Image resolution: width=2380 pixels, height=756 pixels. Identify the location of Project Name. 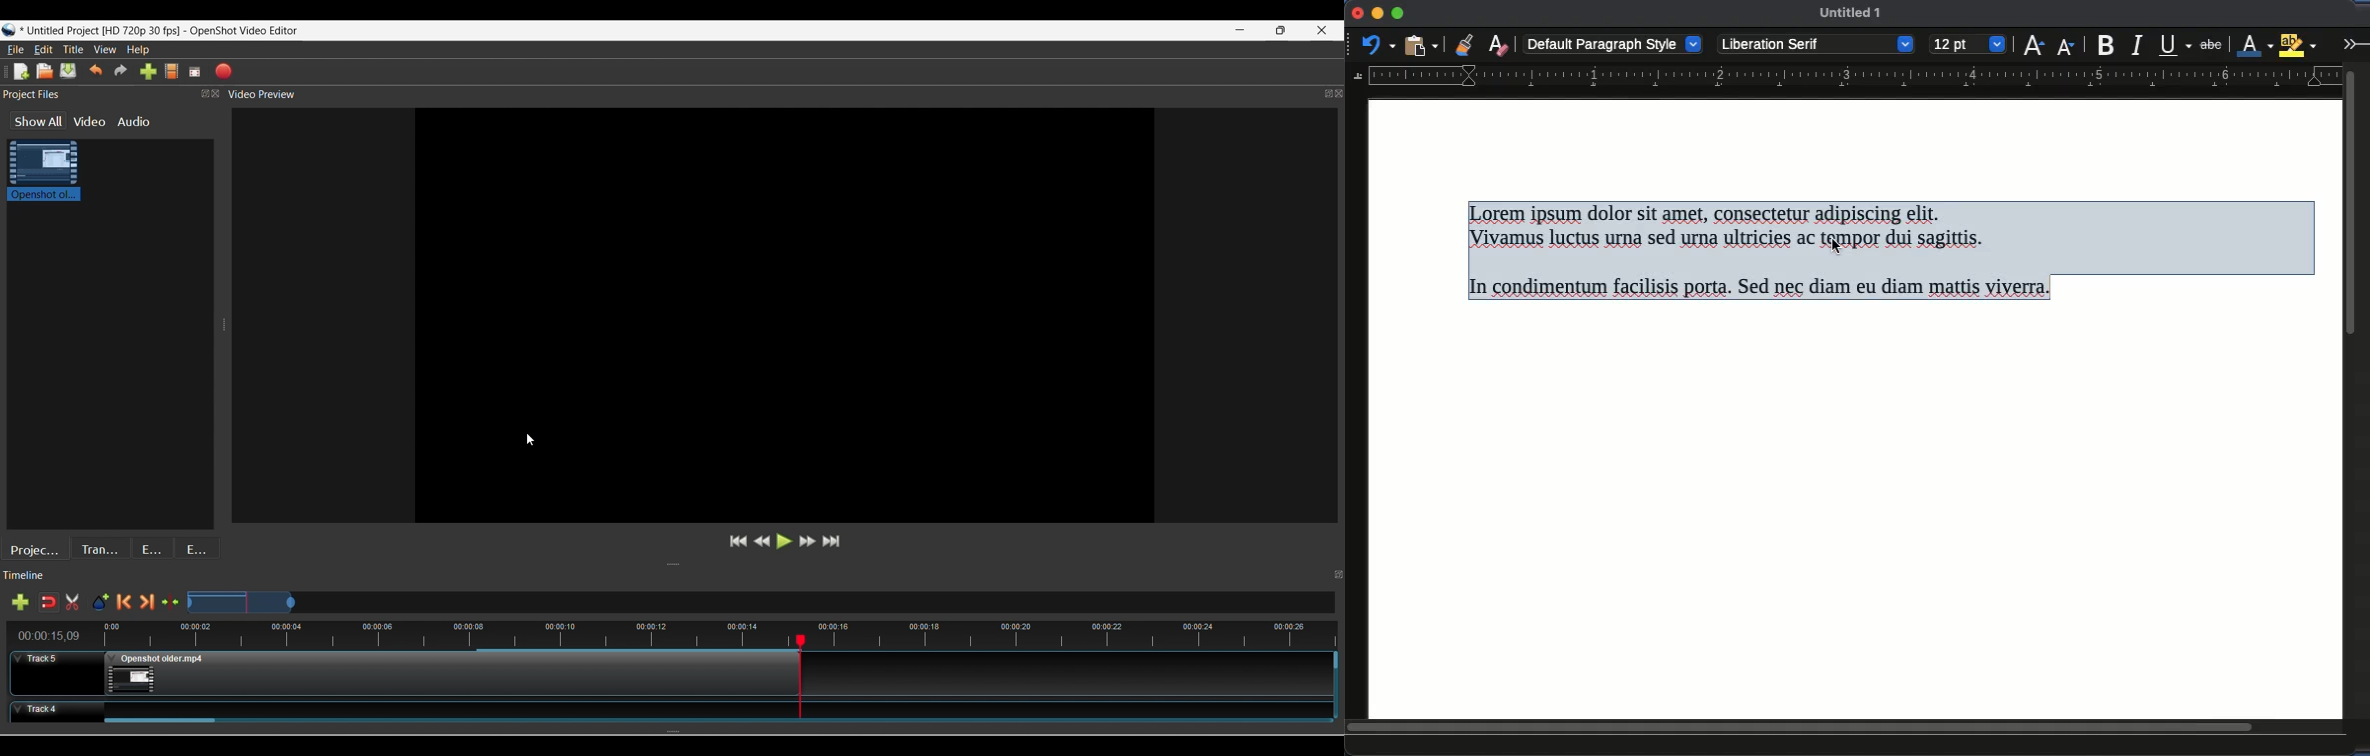
(102, 31).